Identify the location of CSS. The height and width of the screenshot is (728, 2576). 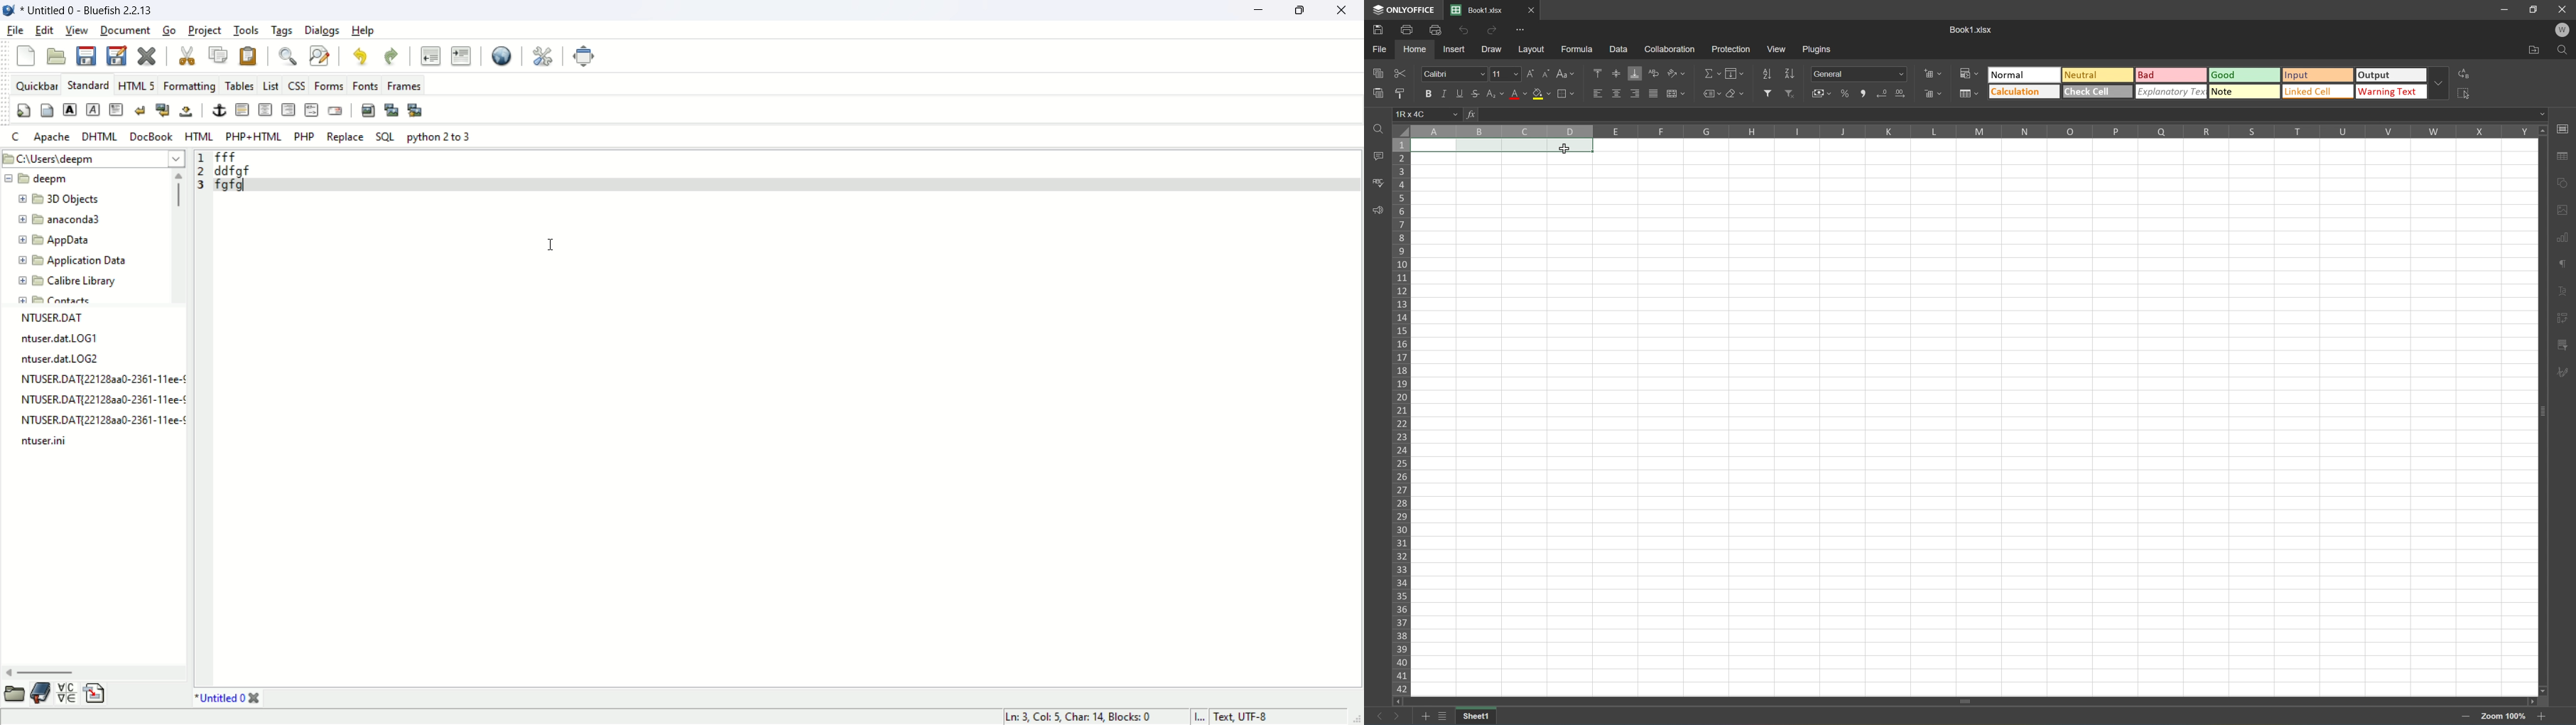
(295, 85).